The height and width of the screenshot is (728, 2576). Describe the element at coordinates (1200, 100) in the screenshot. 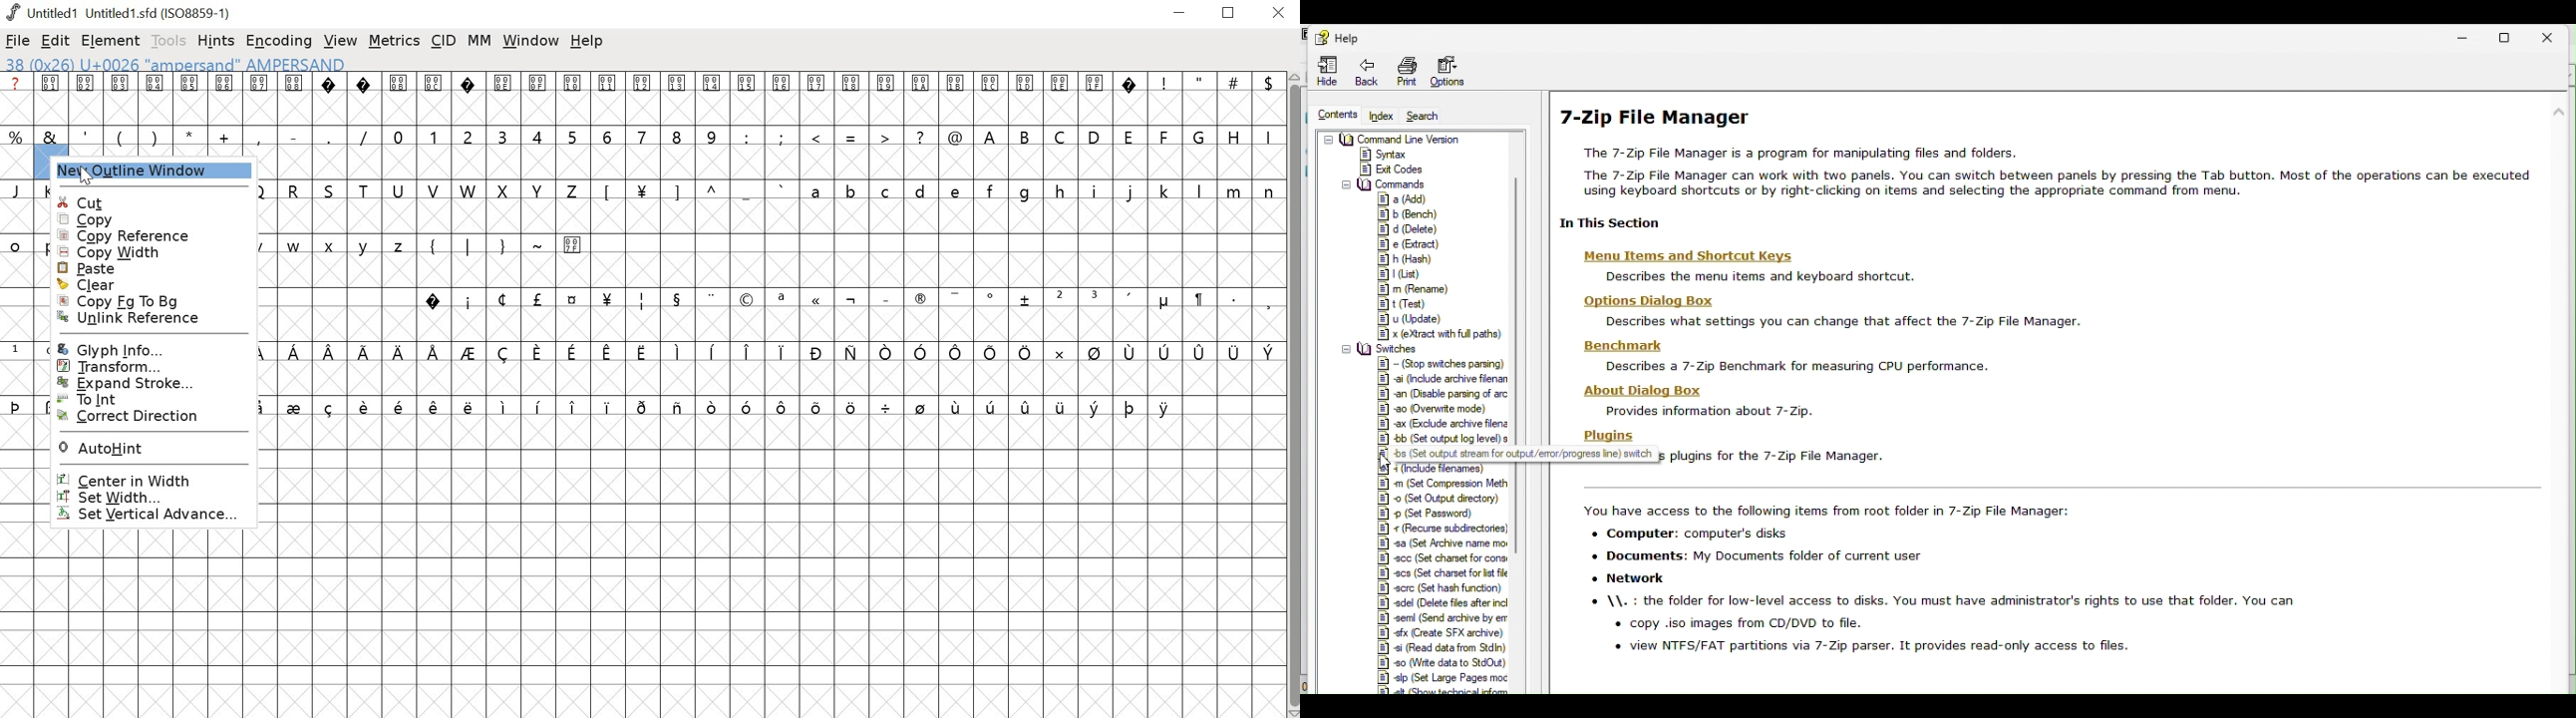

I see `"` at that location.